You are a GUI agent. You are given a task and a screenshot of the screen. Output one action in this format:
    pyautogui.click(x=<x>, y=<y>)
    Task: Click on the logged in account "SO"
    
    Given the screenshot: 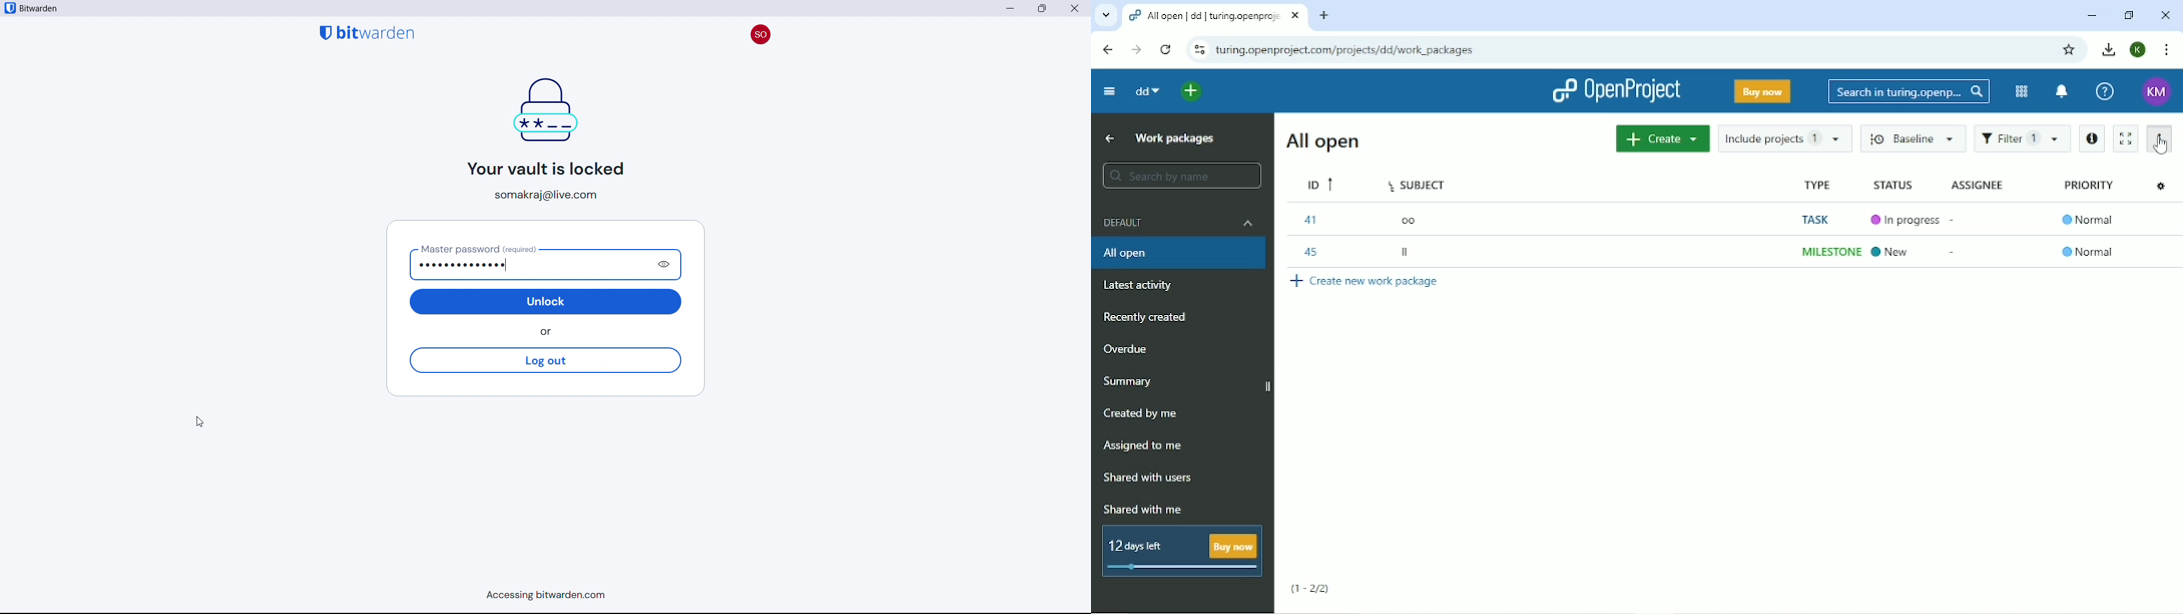 What is the action you would take?
    pyautogui.click(x=760, y=32)
    